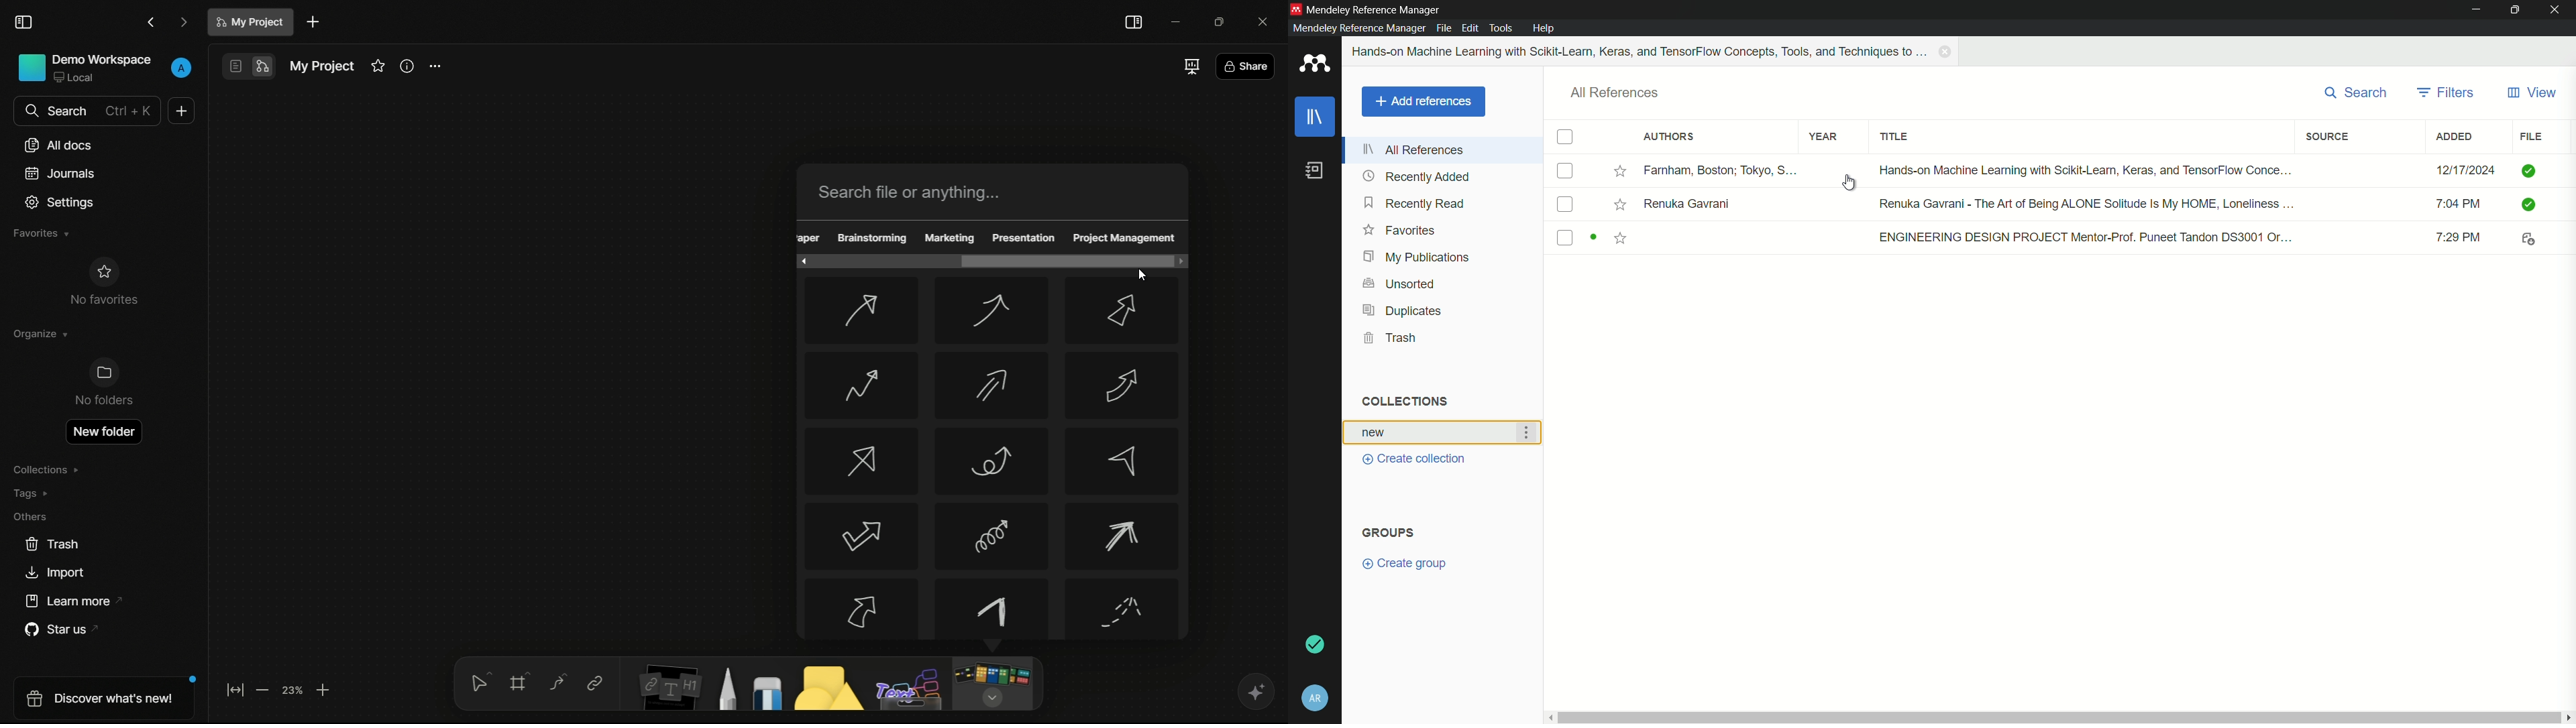 Image resolution: width=2576 pixels, height=728 pixels. What do you see at coordinates (1414, 257) in the screenshot?
I see `my publications` at bounding box center [1414, 257].